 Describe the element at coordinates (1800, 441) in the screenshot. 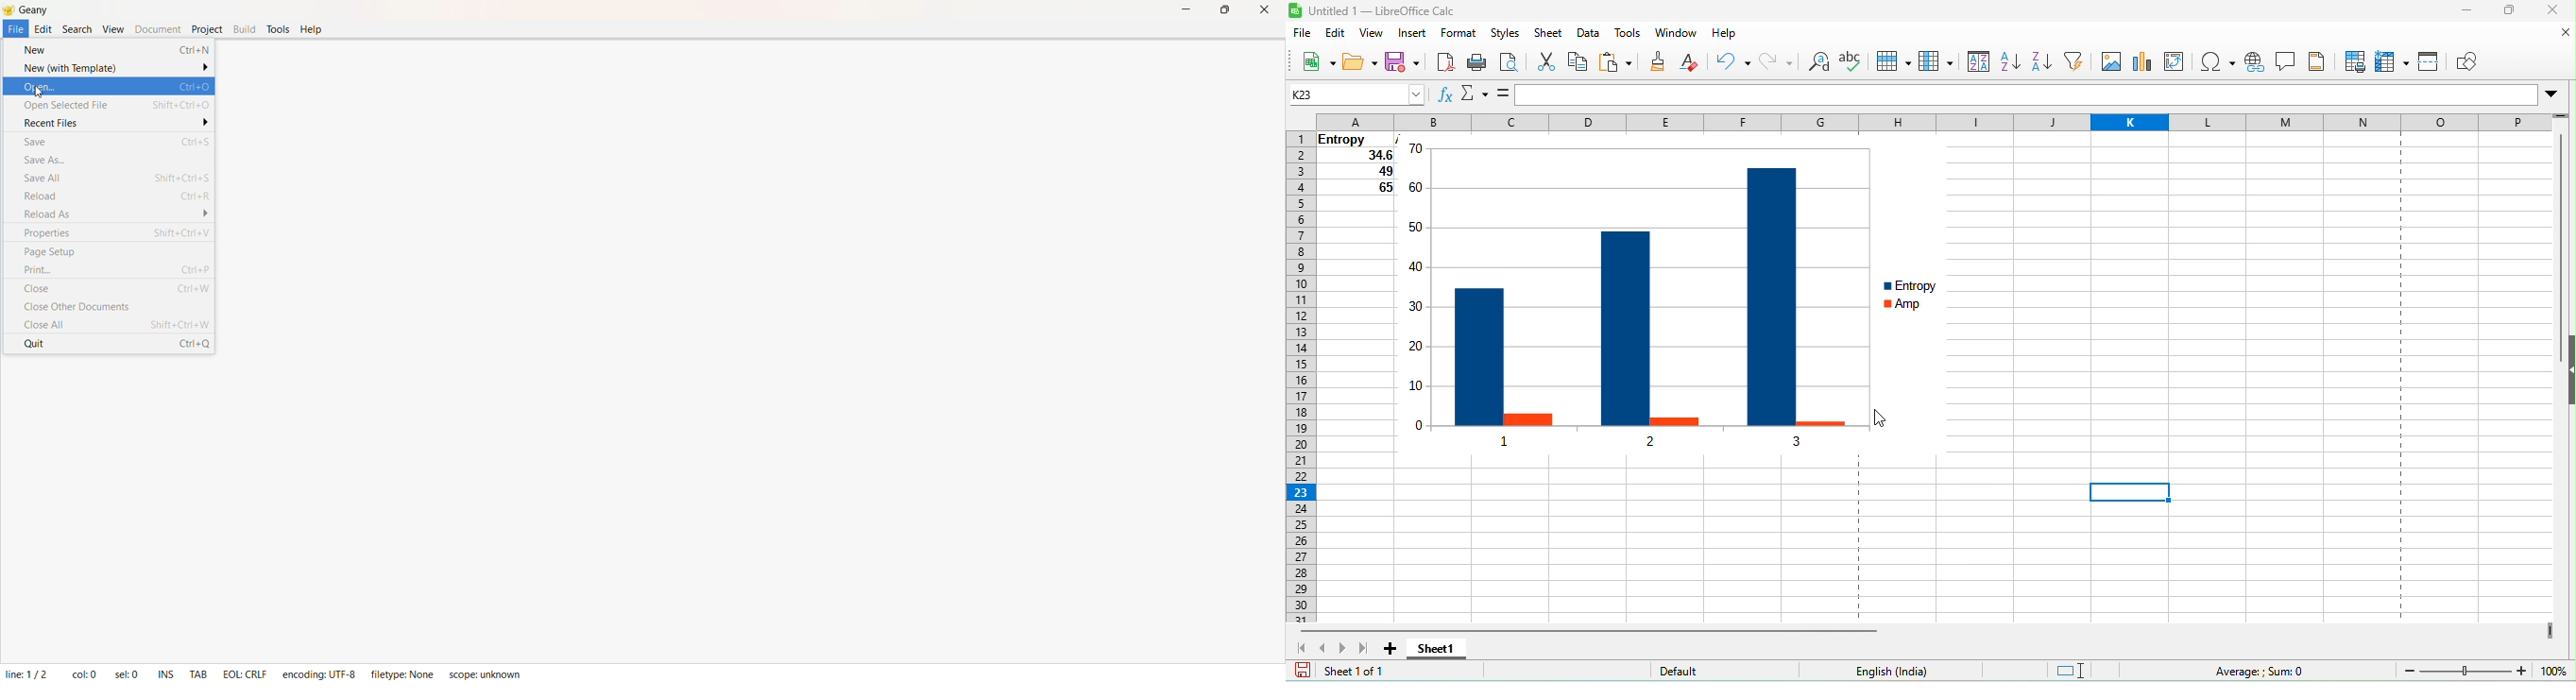

I see `3` at that location.